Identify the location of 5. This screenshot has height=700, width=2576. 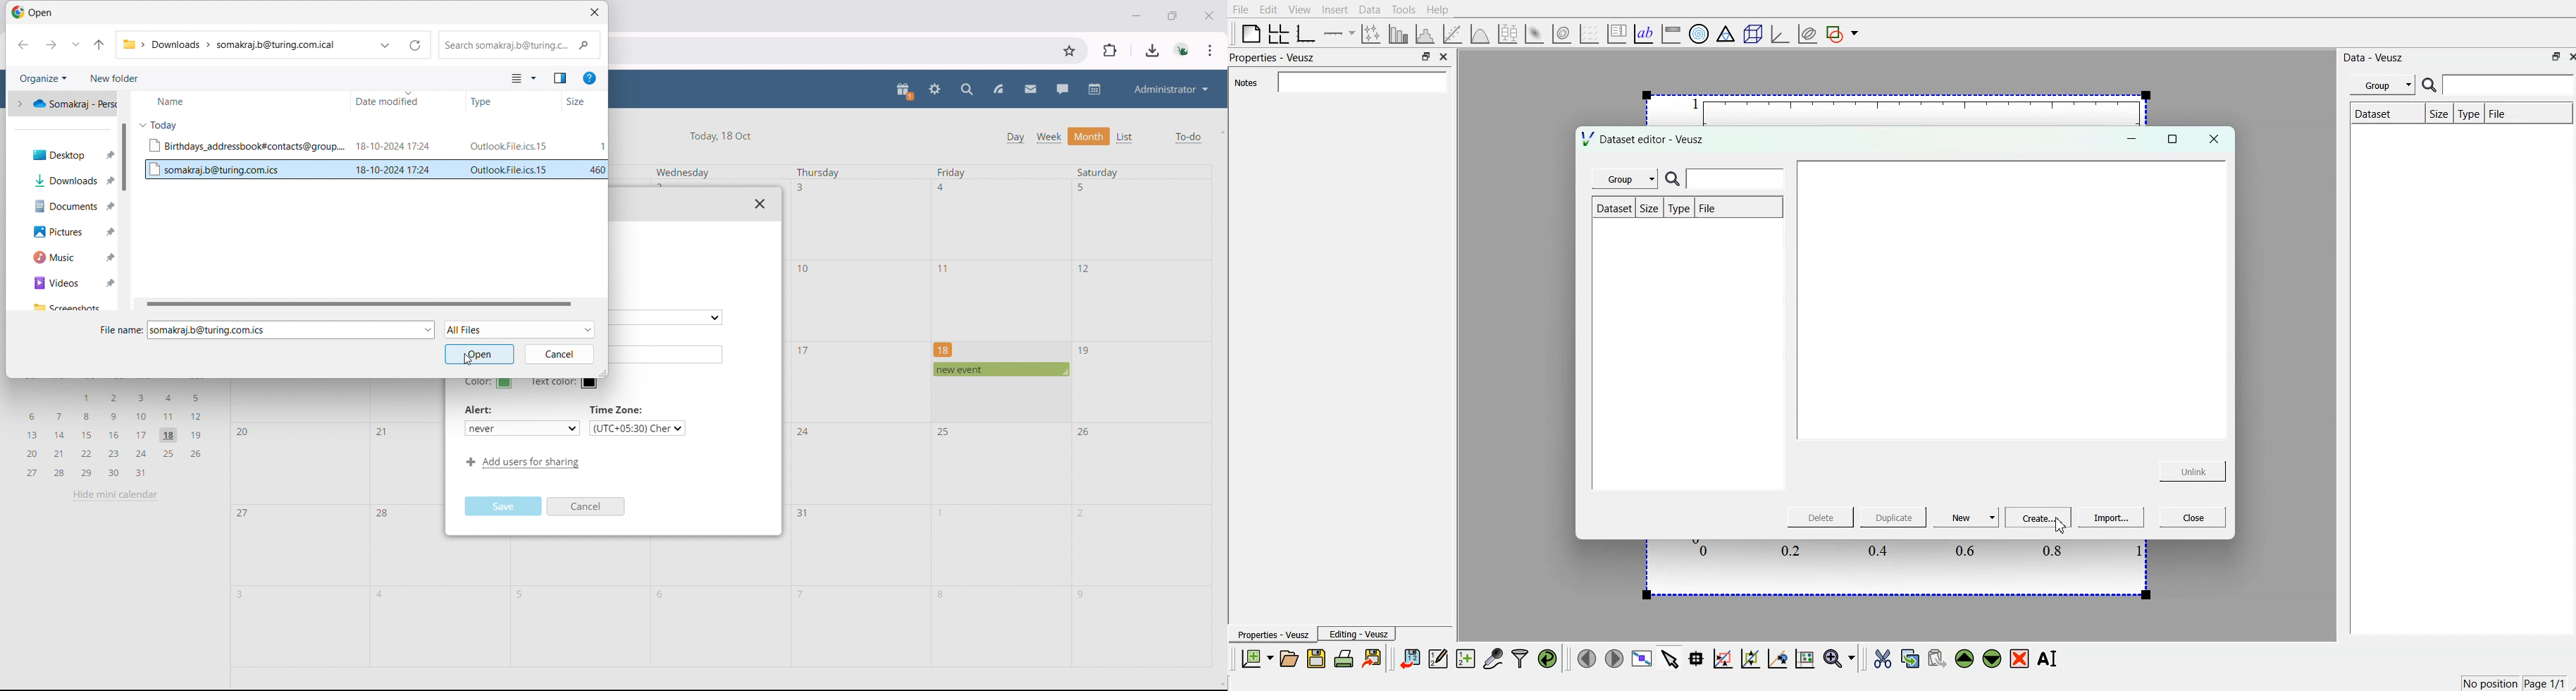
(523, 595).